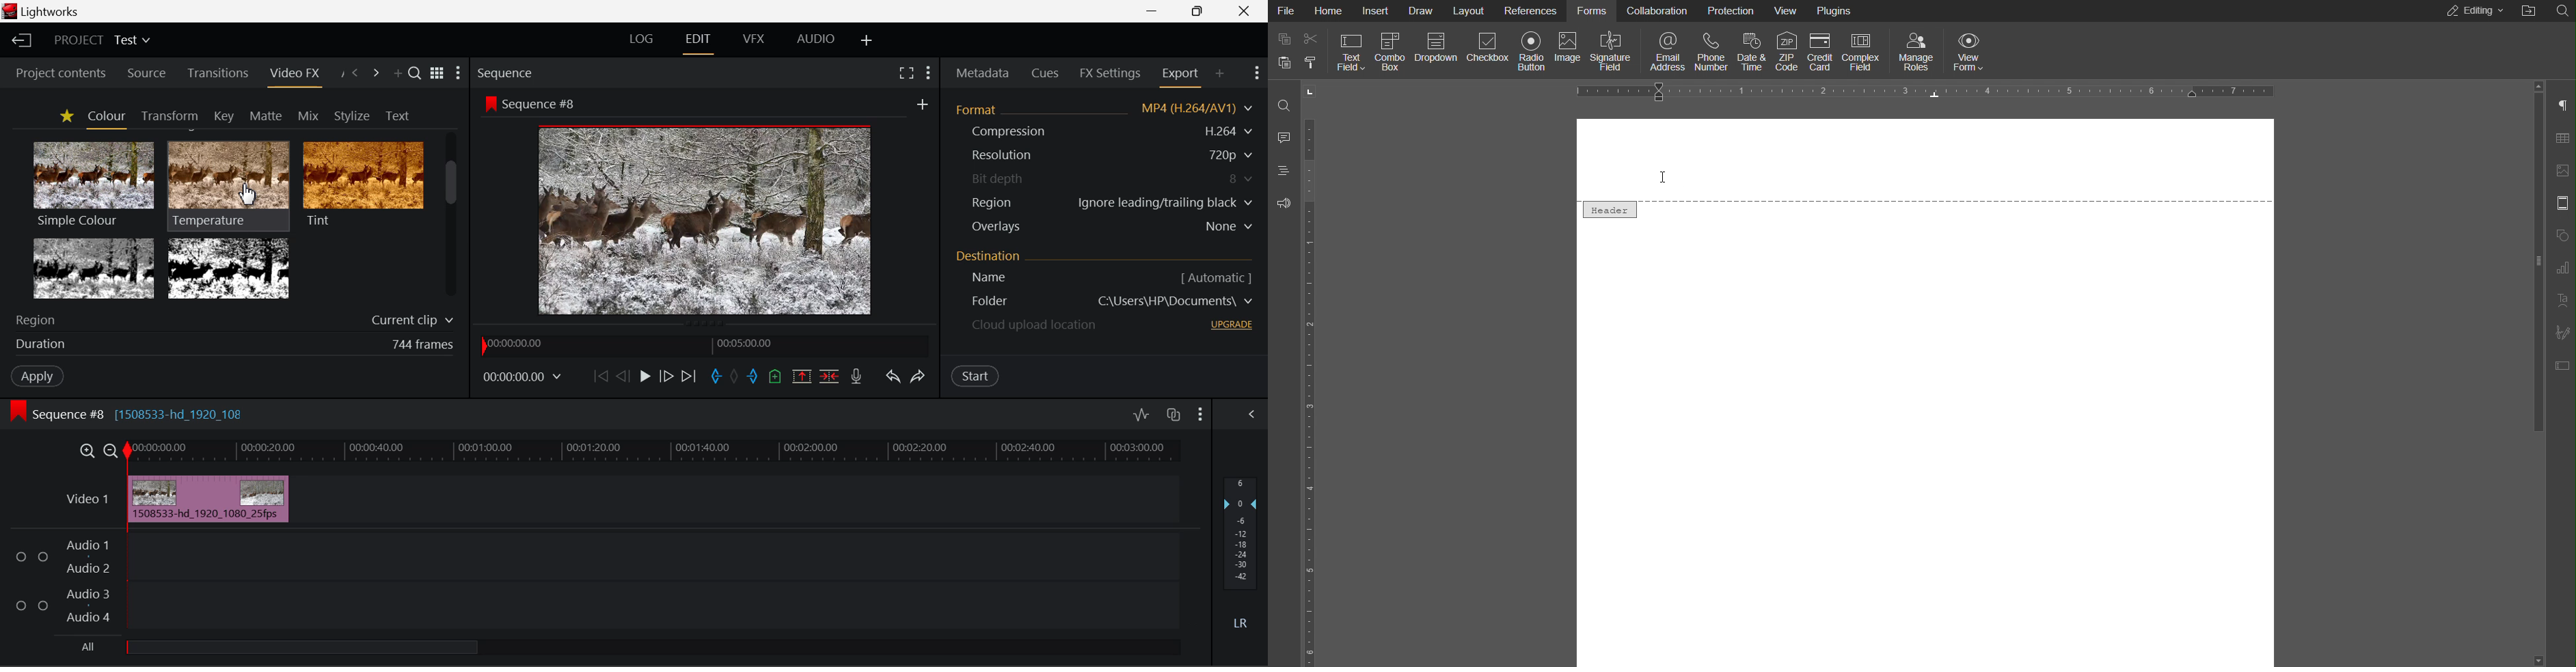 Image resolution: width=2576 pixels, height=672 pixels. What do you see at coordinates (2561, 204) in the screenshot?
I see `Header and Footer` at bounding box center [2561, 204].